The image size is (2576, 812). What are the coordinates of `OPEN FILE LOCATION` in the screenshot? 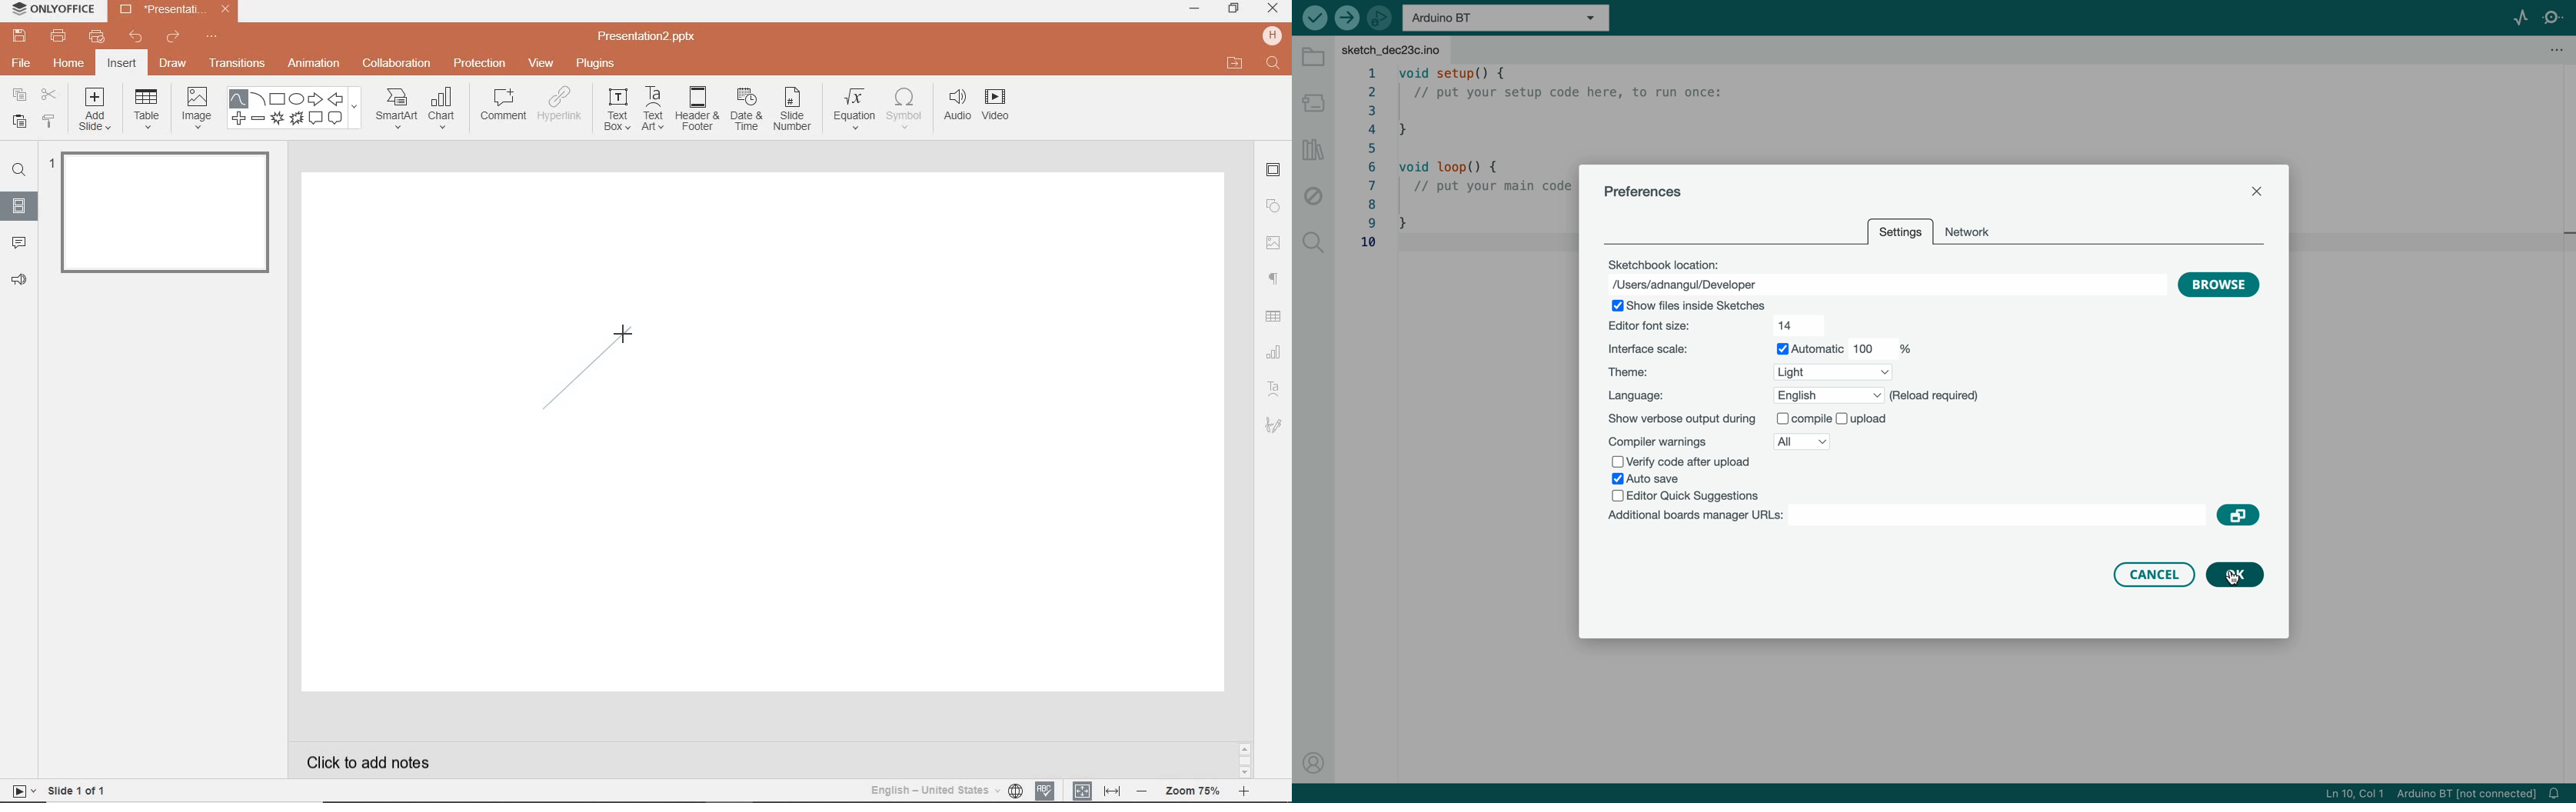 It's located at (1235, 64).